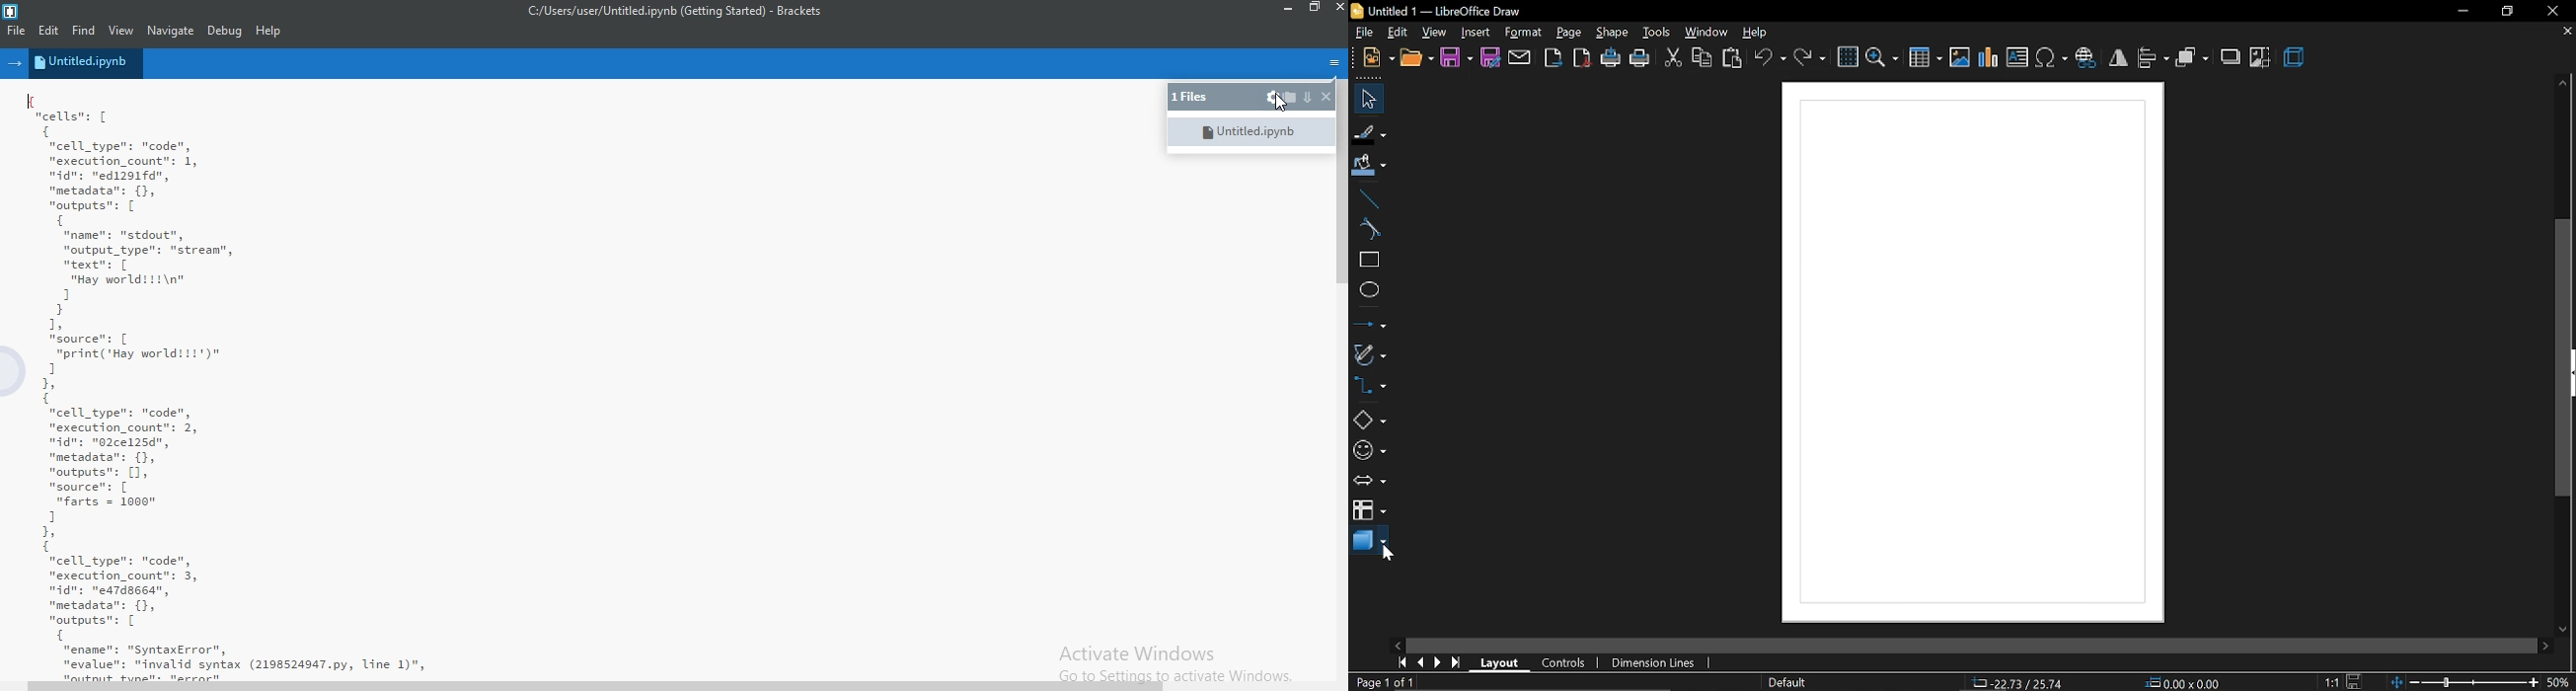 The width and height of the screenshot is (2576, 700). What do you see at coordinates (1654, 663) in the screenshot?
I see `dimension lines` at bounding box center [1654, 663].